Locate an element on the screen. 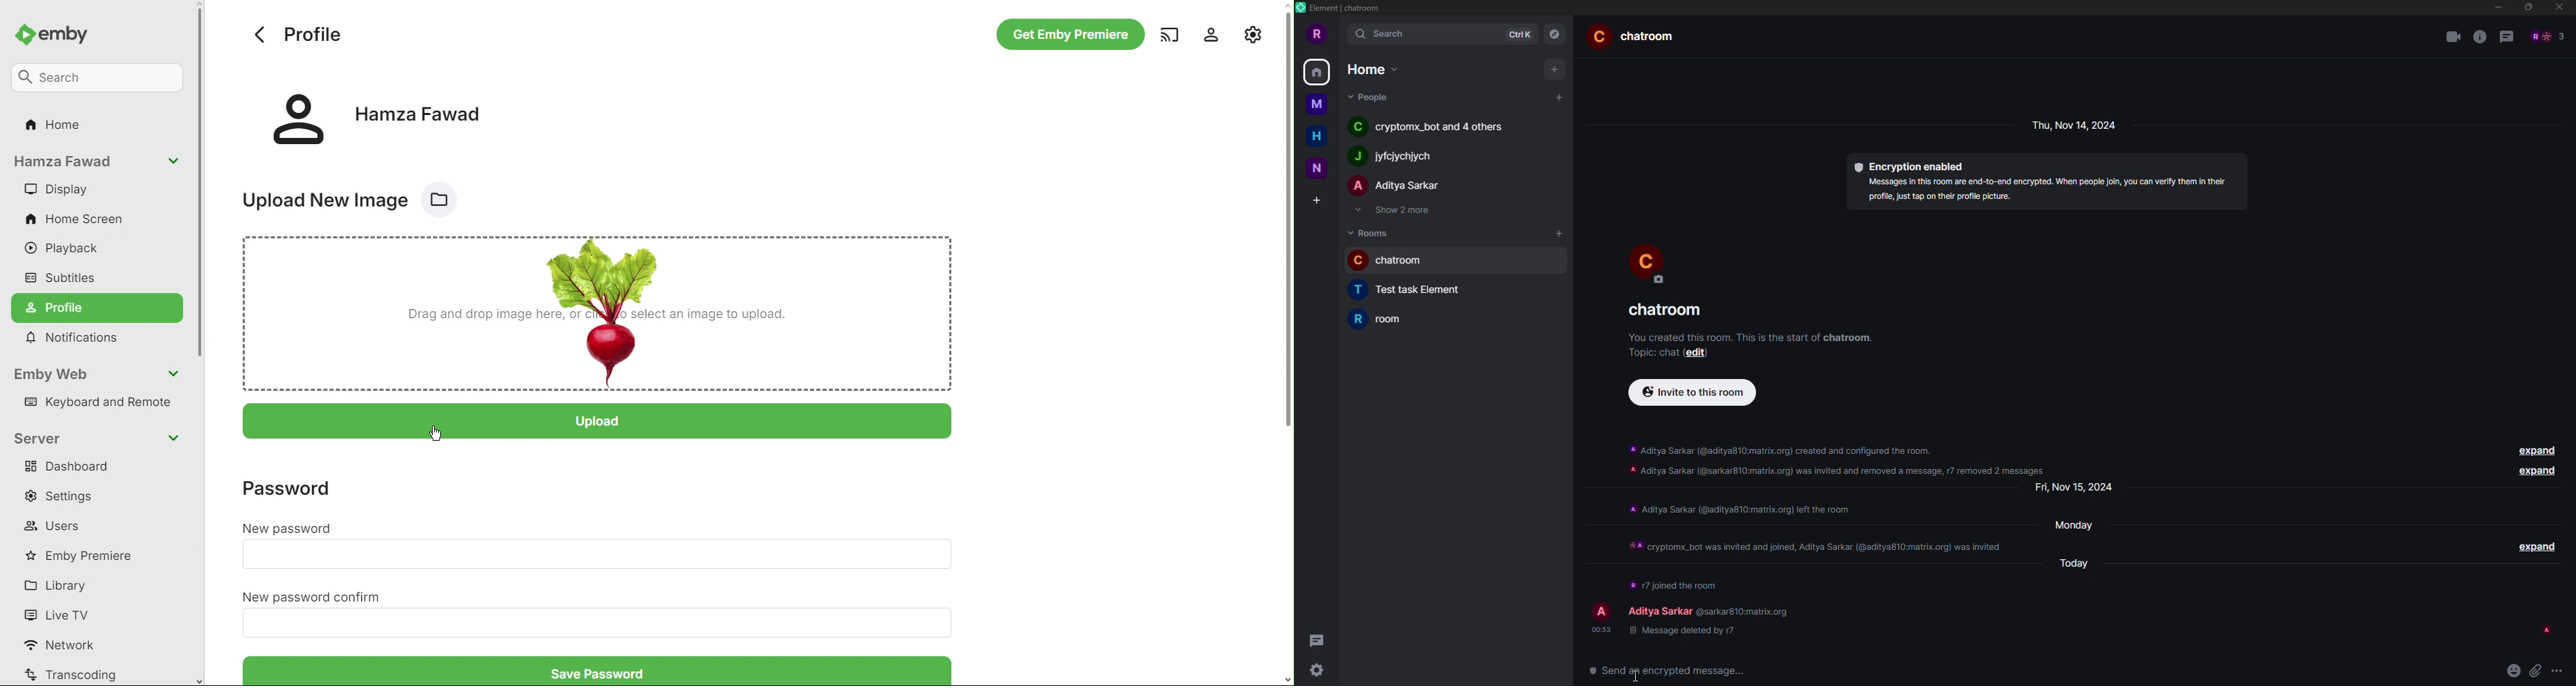 This screenshot has width=2576, height=700. profile is located at coordinates (1600, 611).